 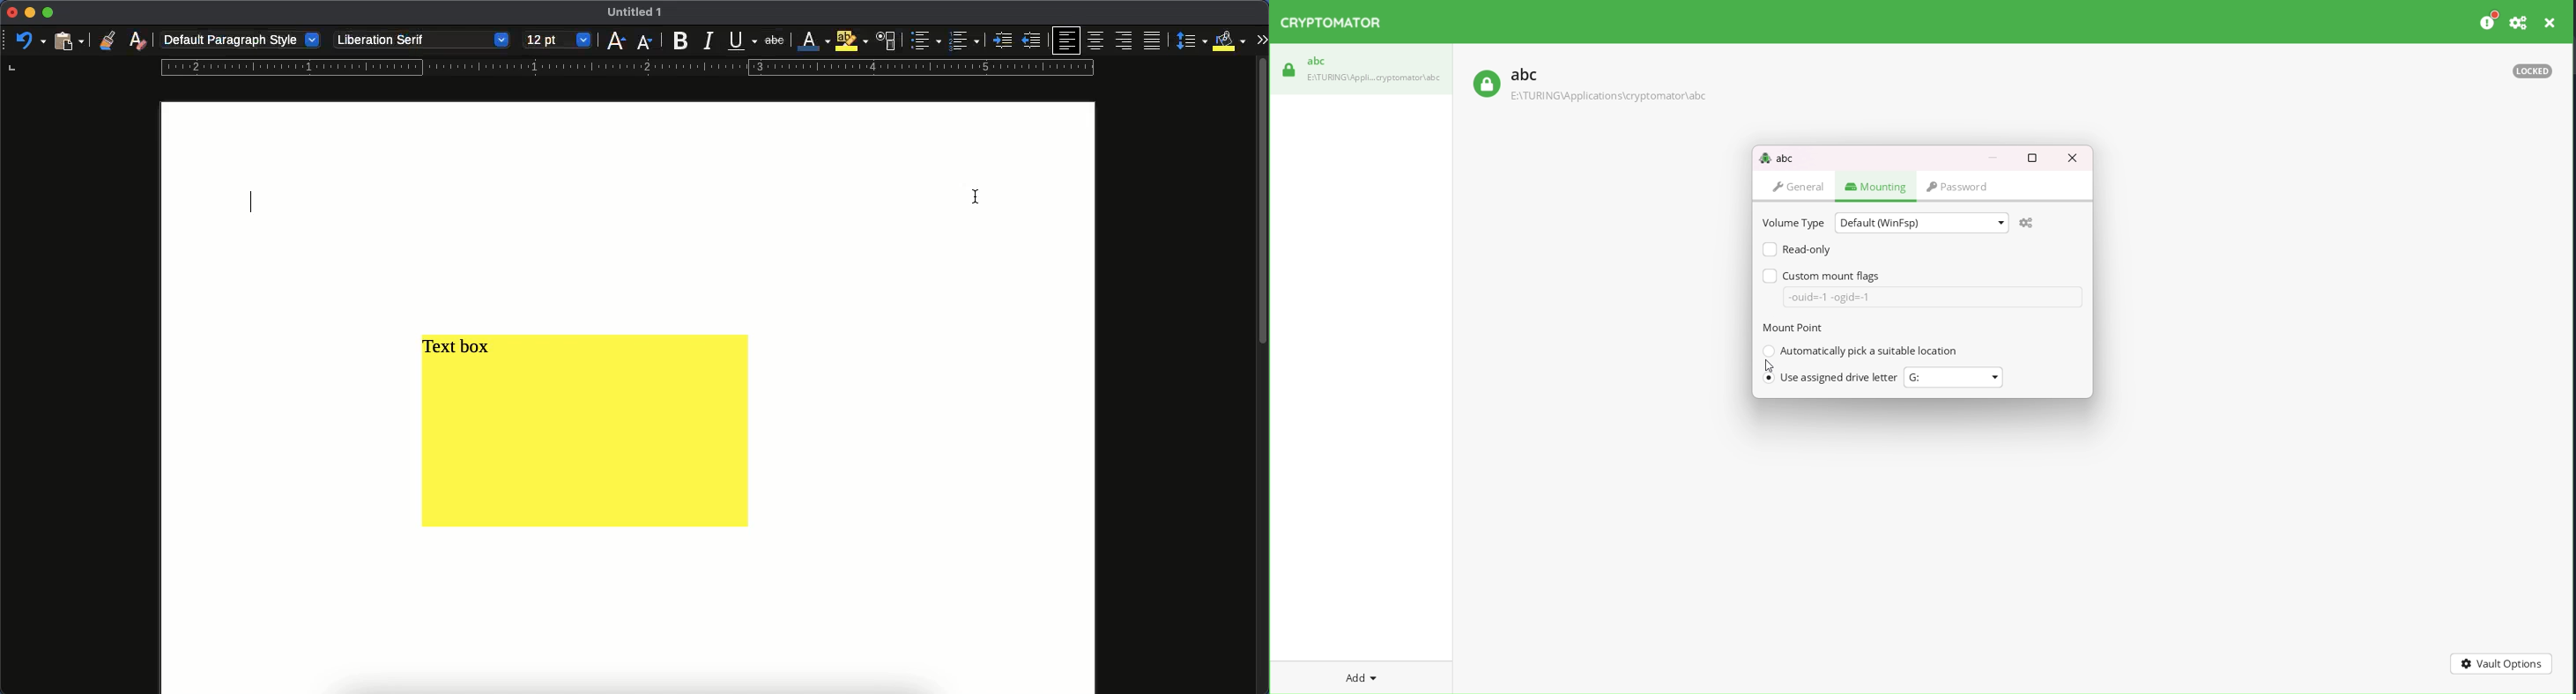 I want to click on font size increase, so click(x=616, y=41).